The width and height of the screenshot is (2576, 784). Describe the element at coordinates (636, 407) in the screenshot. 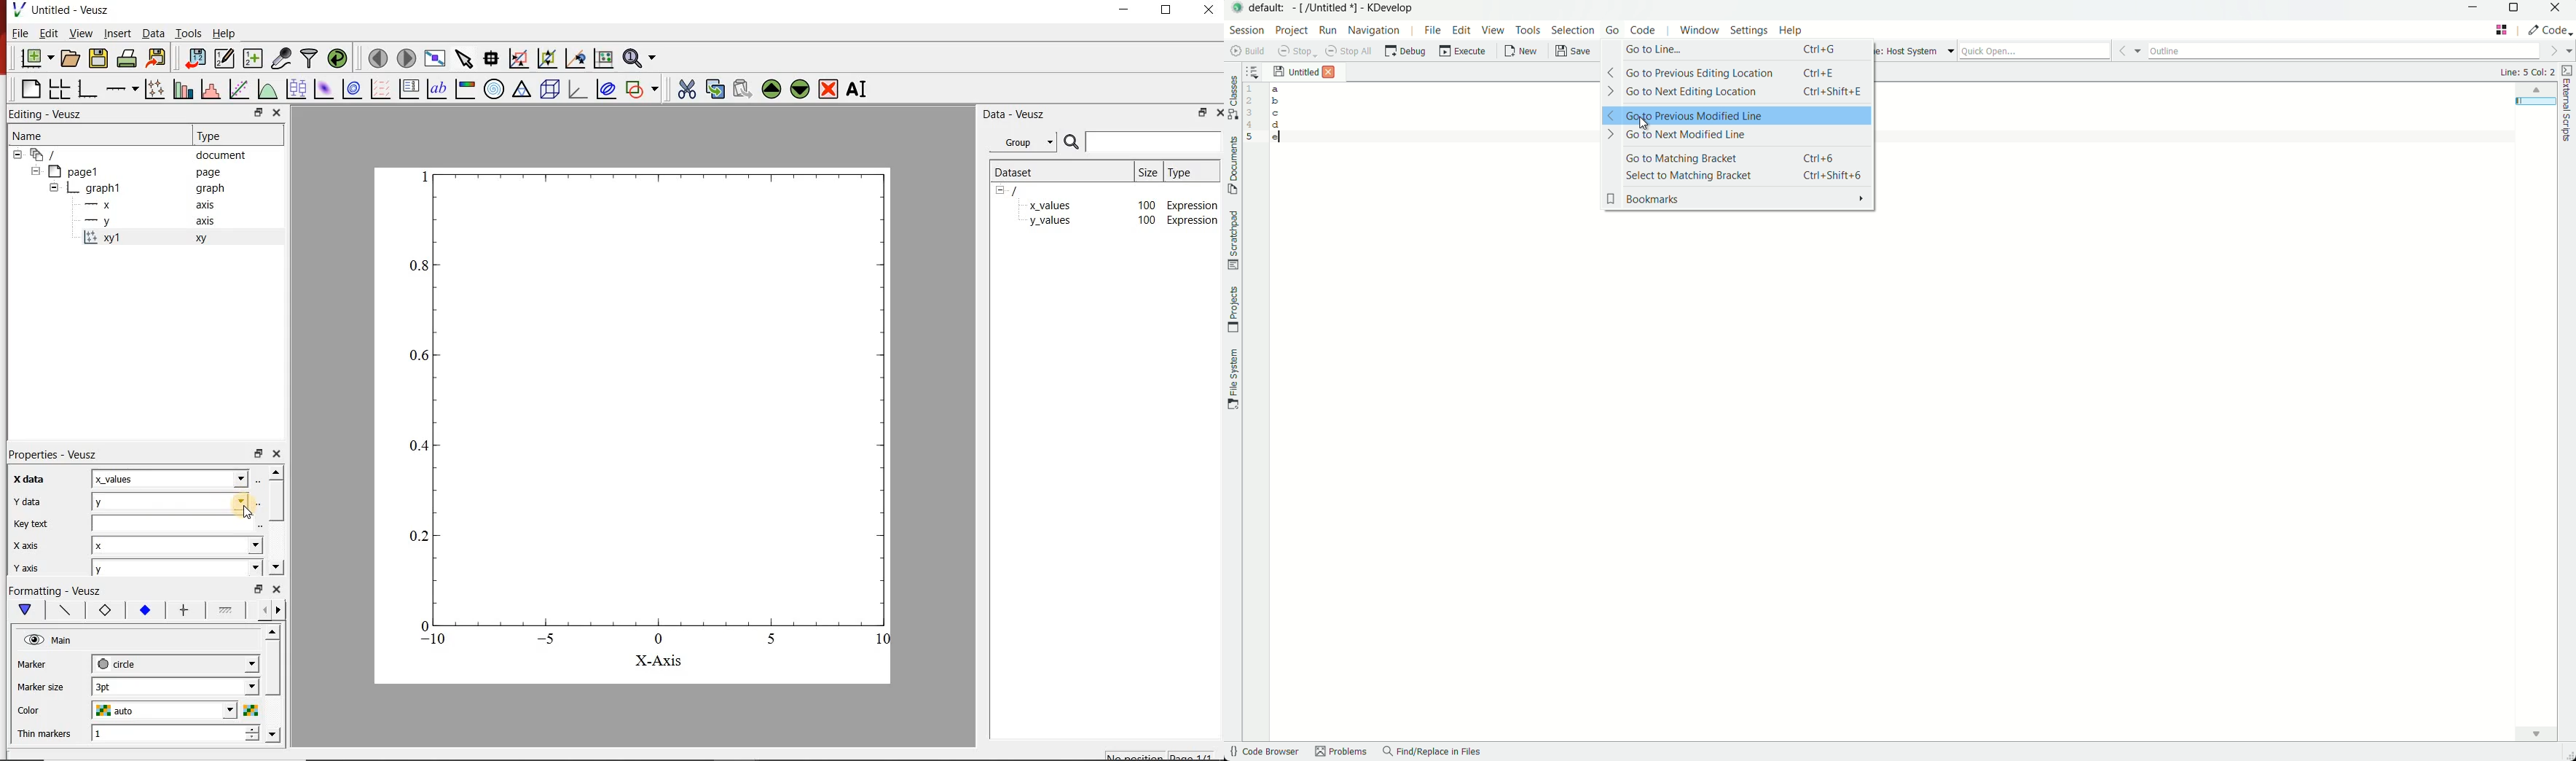

I see `graph` at that location.